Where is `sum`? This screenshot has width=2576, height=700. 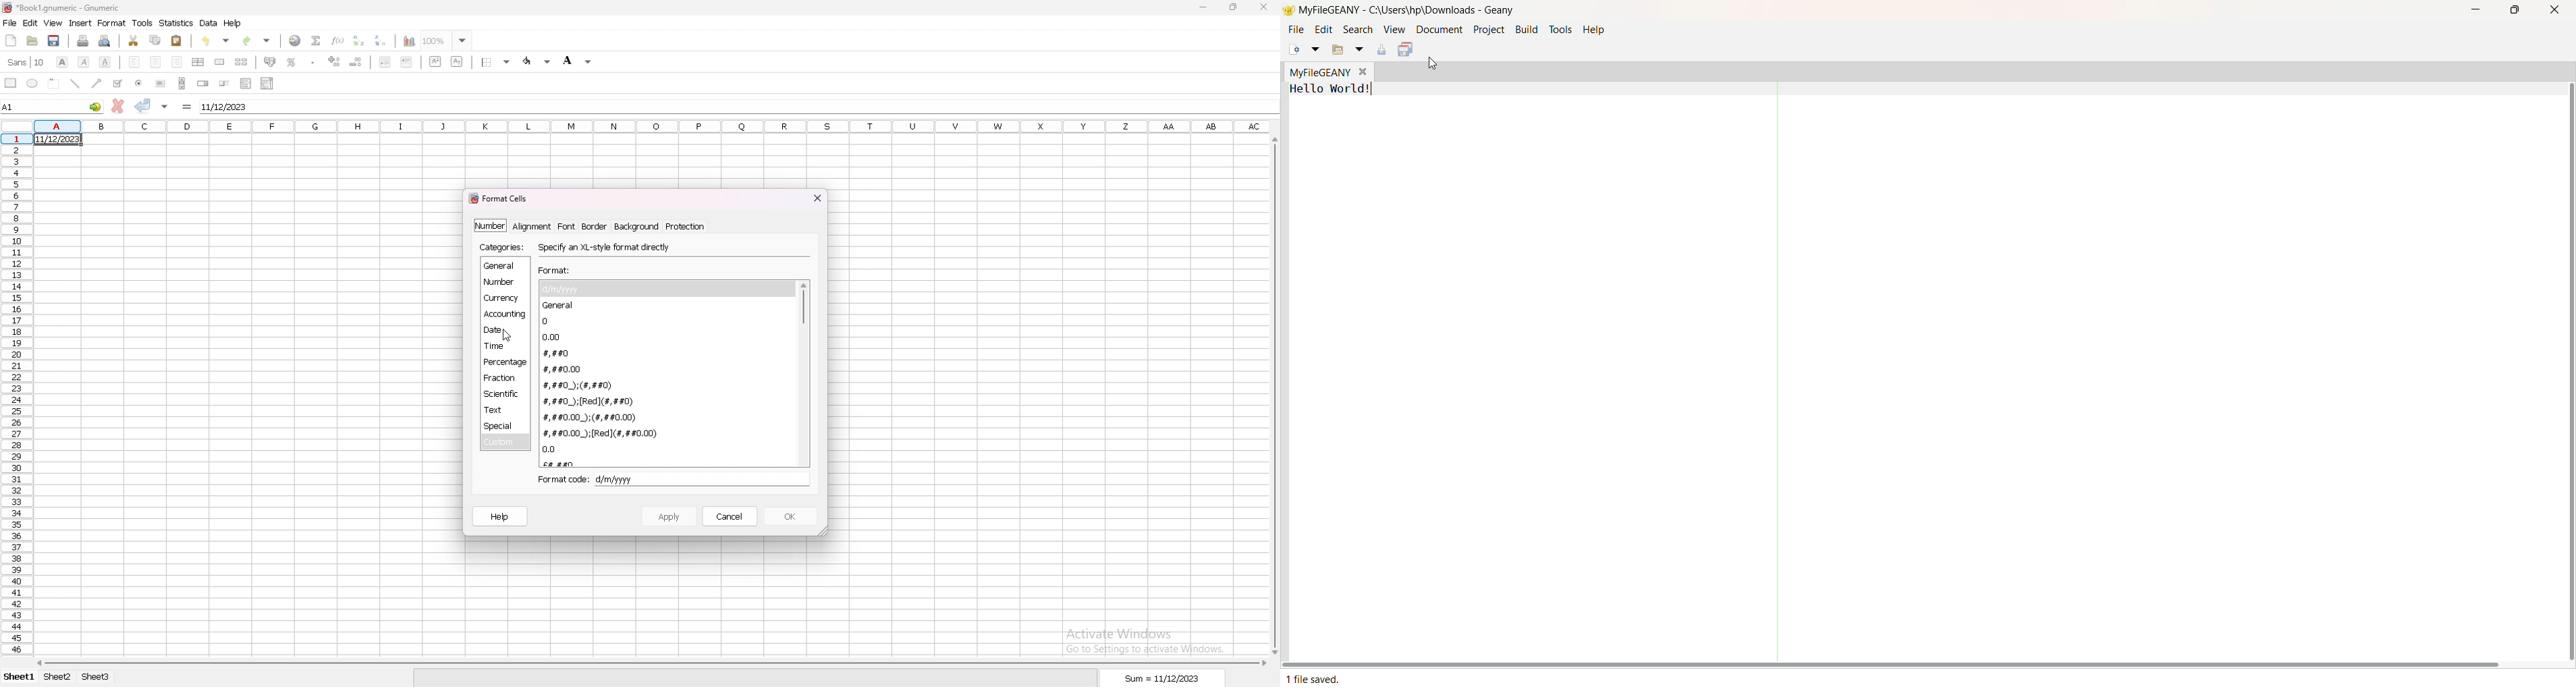 sum is located at coordinates (1163, 678).